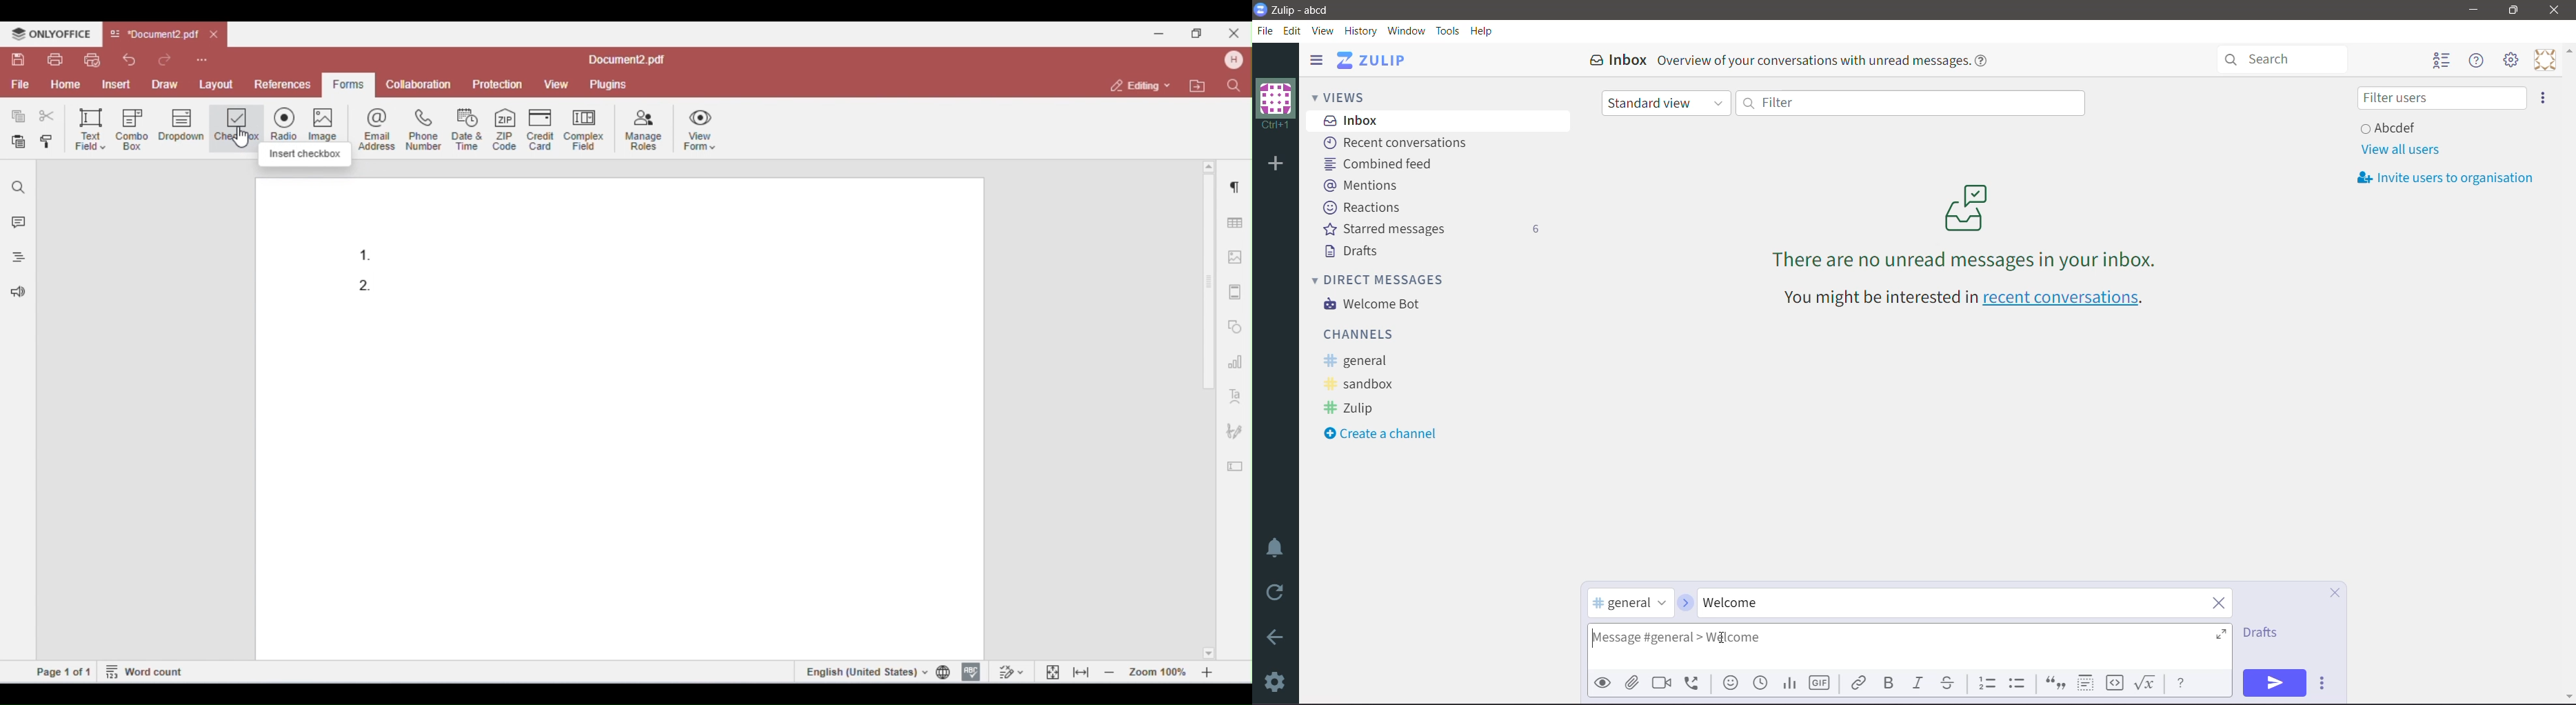  What do you see at coordinates (1276, 548) in the screenshot?
I see `Enable Do Not Disturb` at bounding box center [1276, 548].